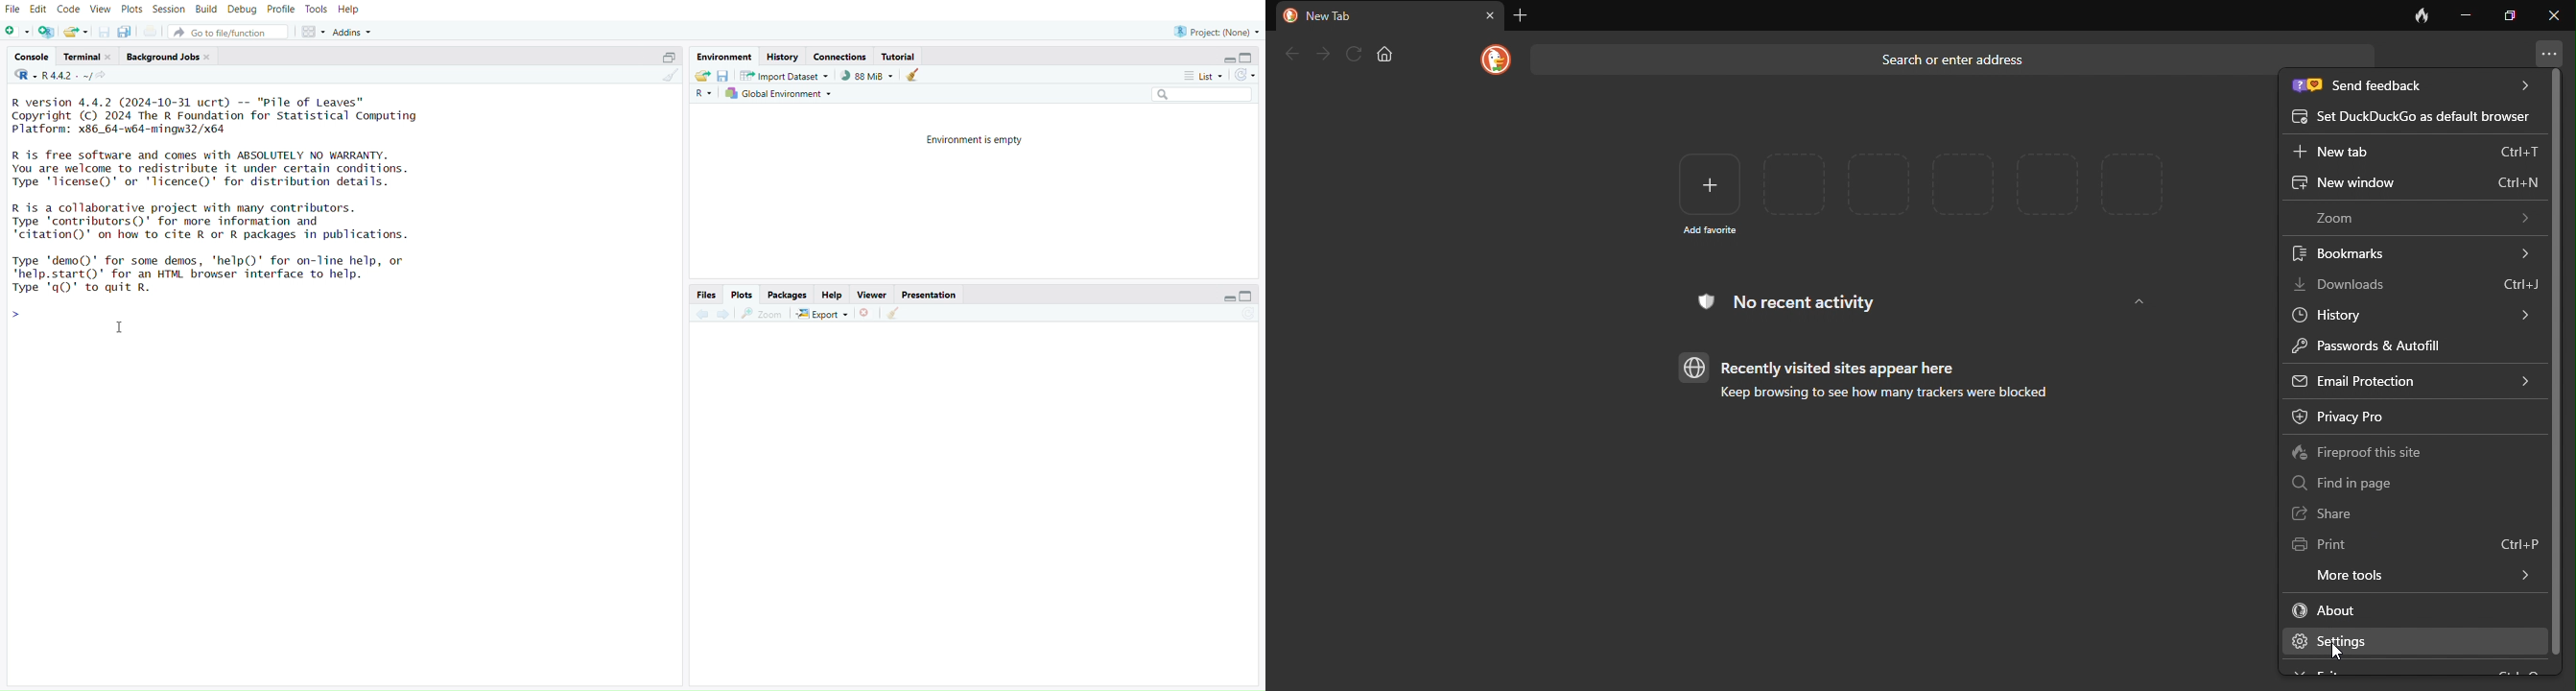 The height and width of the screenshot is (700, 2576). Describe the element at coordinates (2391, 346) in the screenshot. I see `password and autofill` at that location.